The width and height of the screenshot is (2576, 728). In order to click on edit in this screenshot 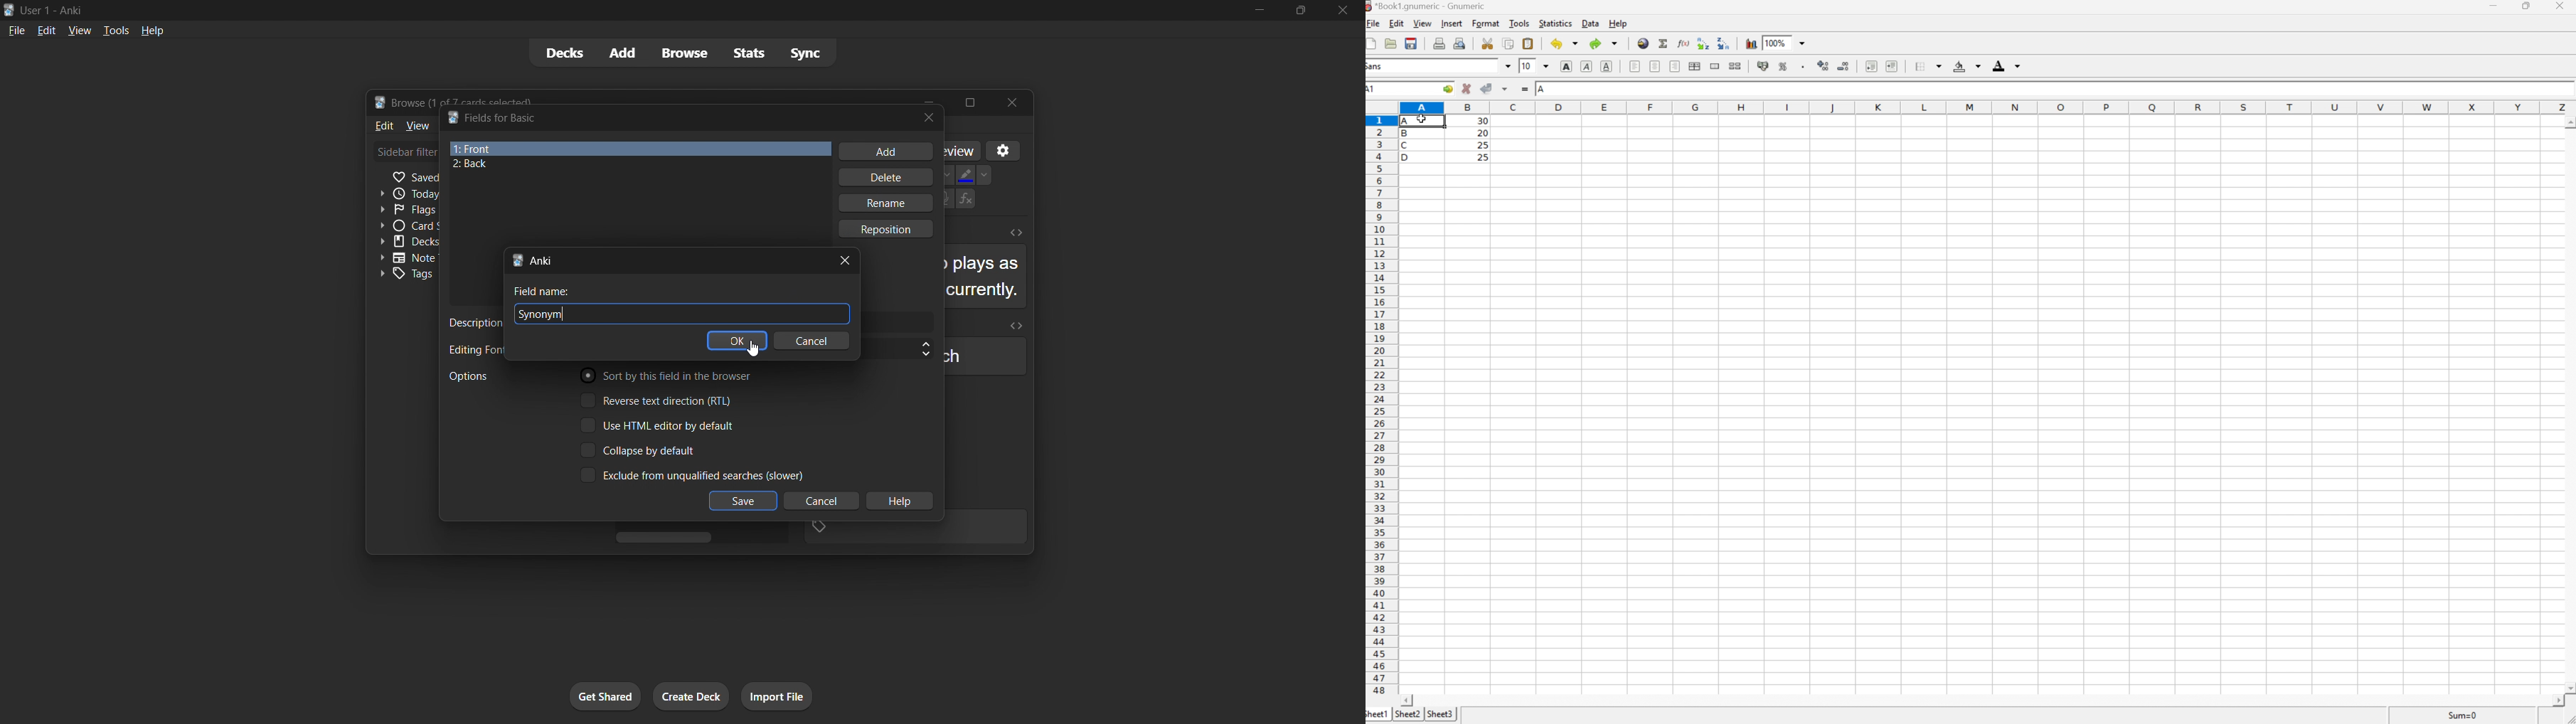, I will do `click(46, 30)`.